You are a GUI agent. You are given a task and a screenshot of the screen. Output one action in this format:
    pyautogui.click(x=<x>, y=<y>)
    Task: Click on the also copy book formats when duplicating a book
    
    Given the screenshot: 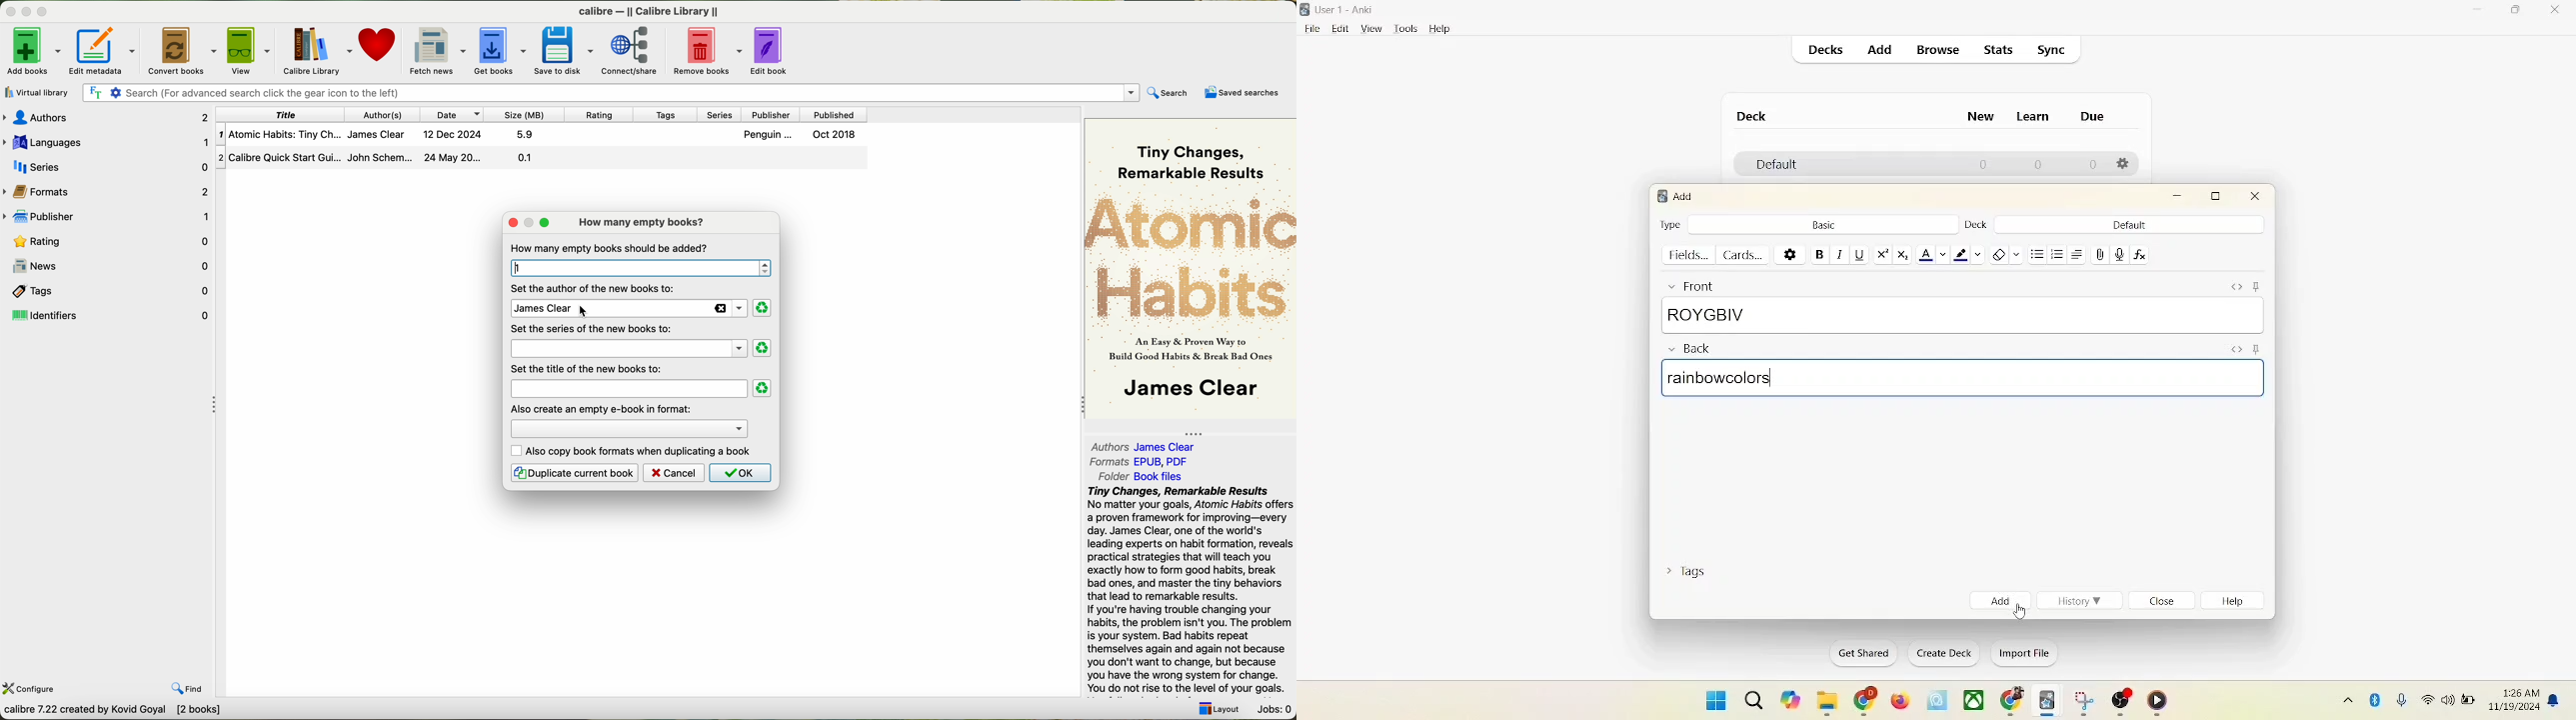 What is the action you would take?
    pyautogui.click(x=632, y=451)
    